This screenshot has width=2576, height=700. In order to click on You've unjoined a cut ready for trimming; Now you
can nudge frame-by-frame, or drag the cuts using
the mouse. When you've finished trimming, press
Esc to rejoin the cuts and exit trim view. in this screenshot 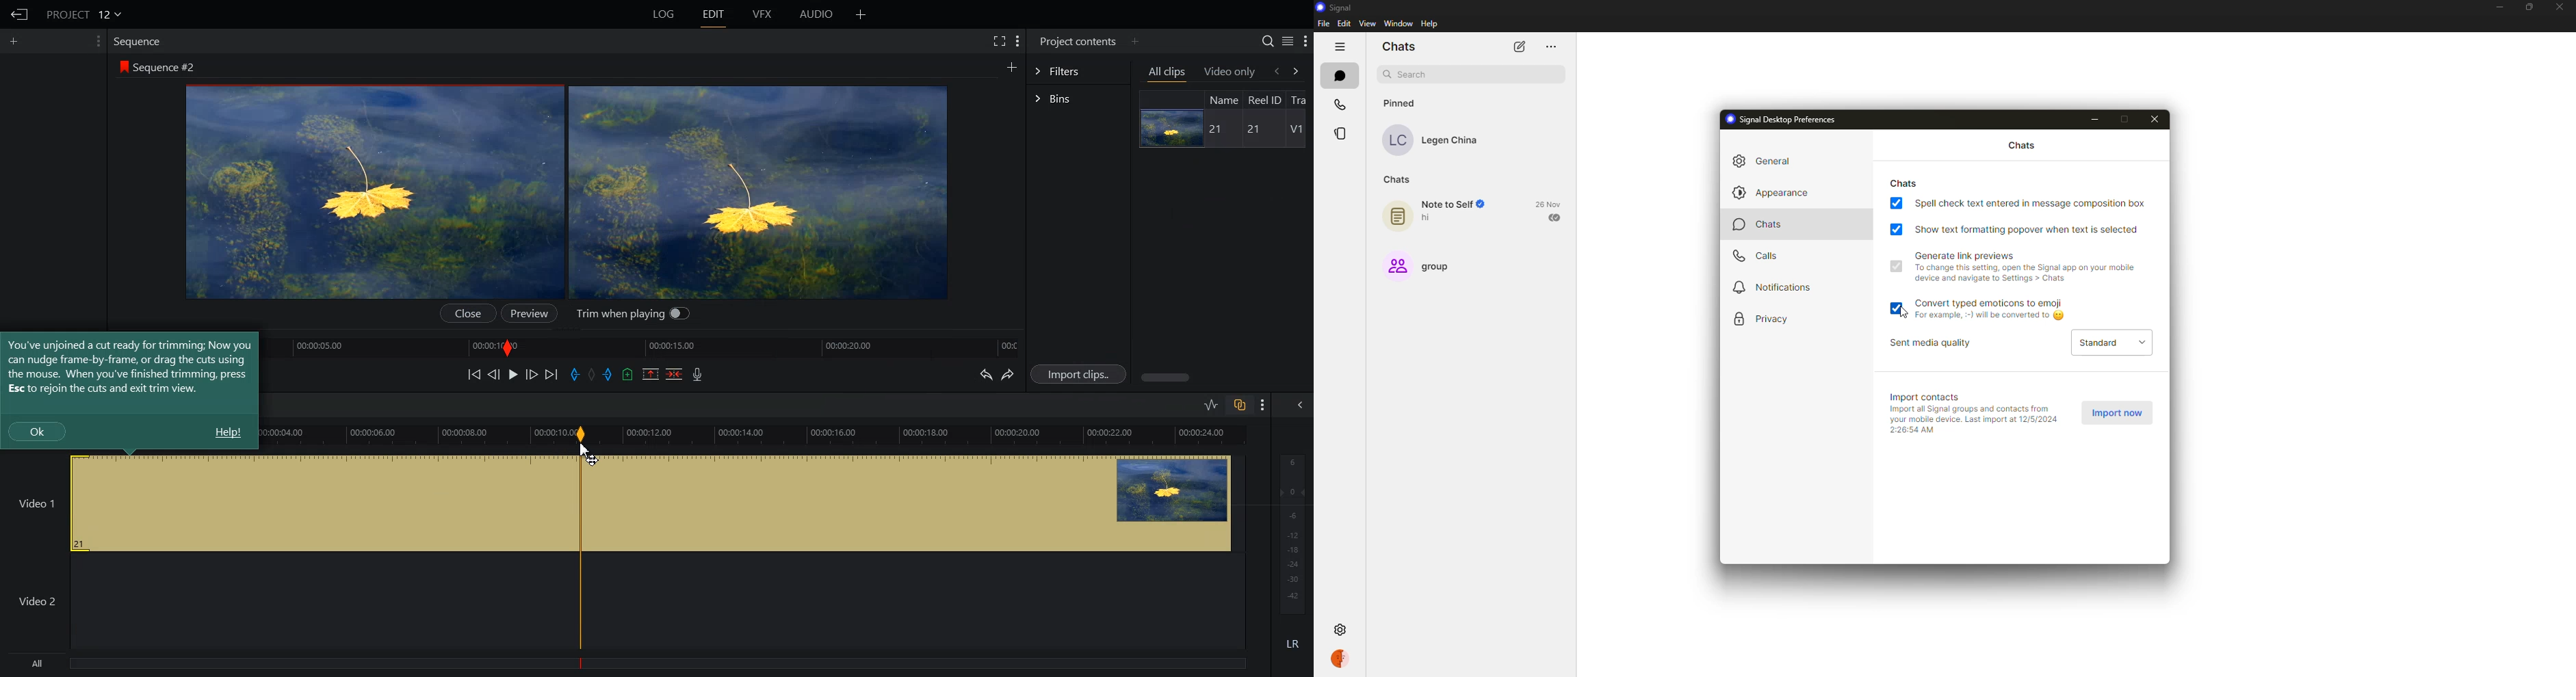, I will do `click(129, 367)`.